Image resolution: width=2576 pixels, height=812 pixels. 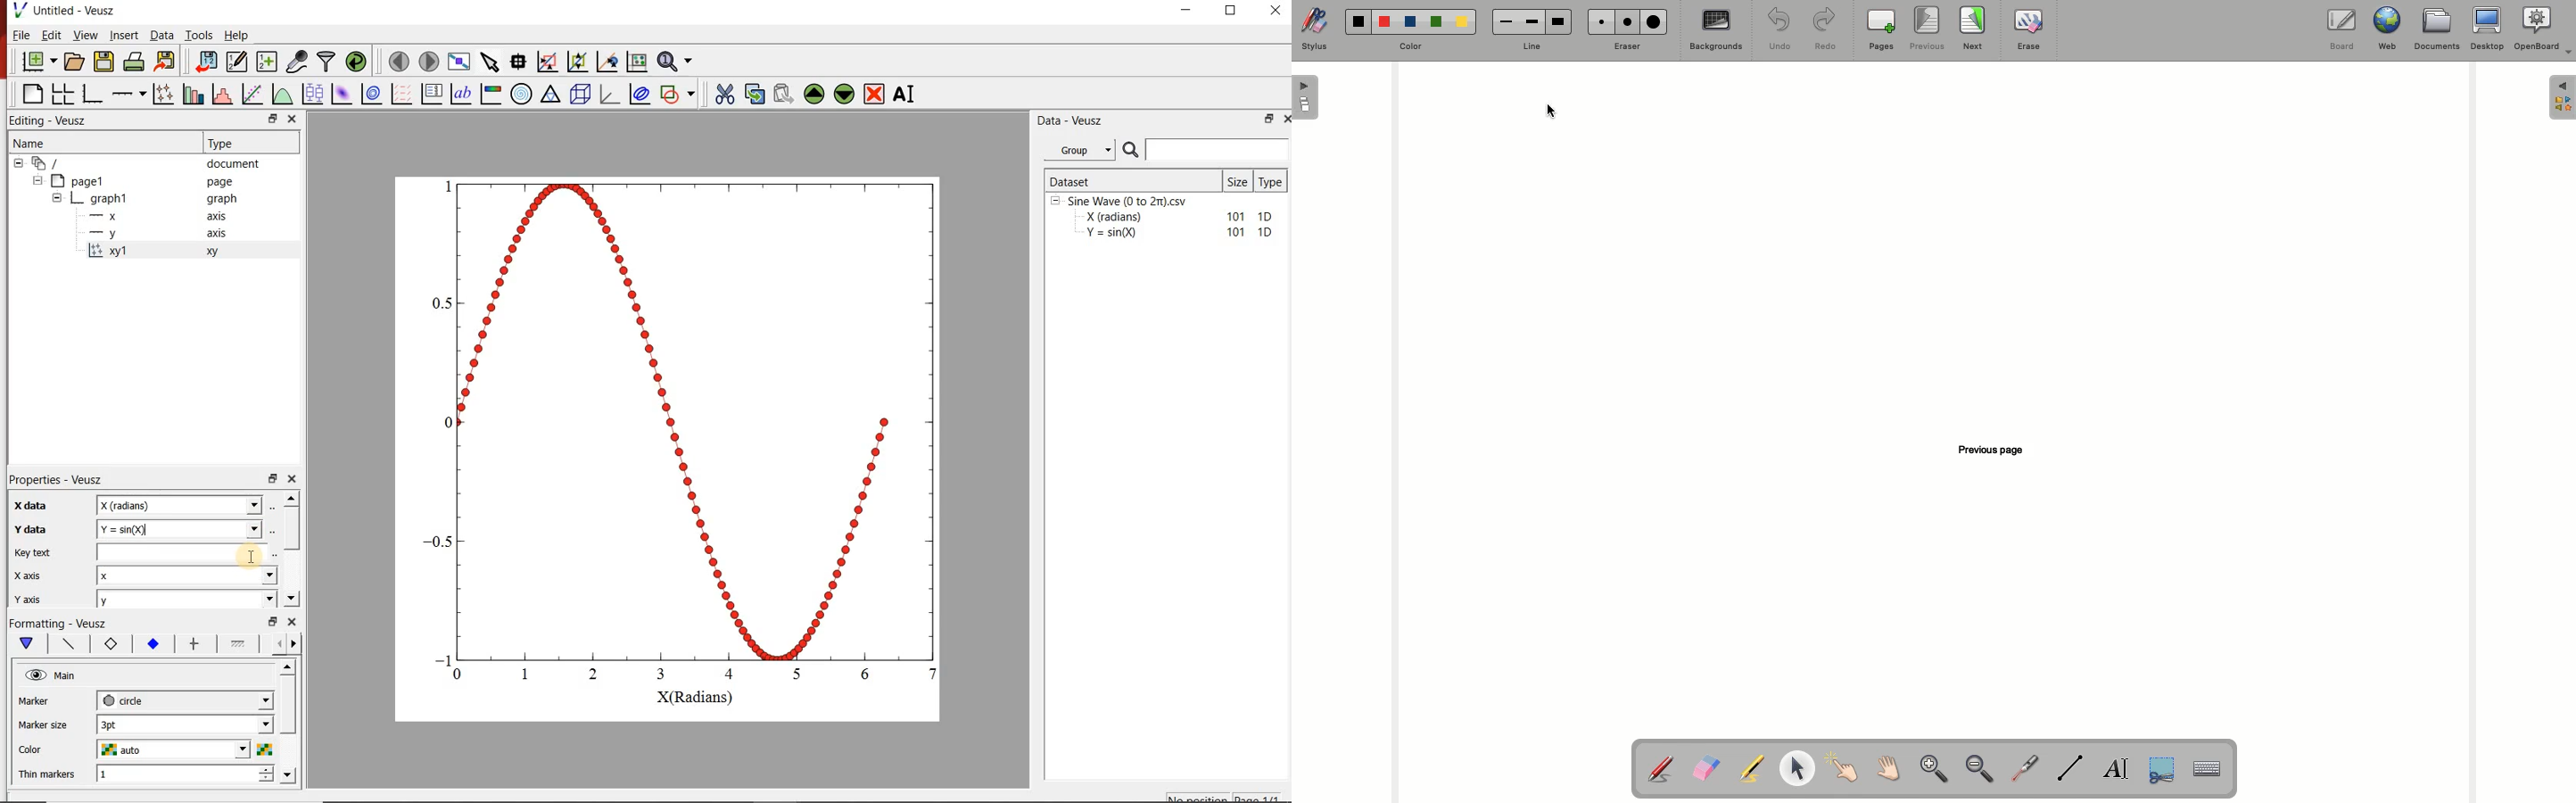 What do you see at coordinates (289, 775) in the screenshot?
I see `Down` at bounding box center [289, 775].